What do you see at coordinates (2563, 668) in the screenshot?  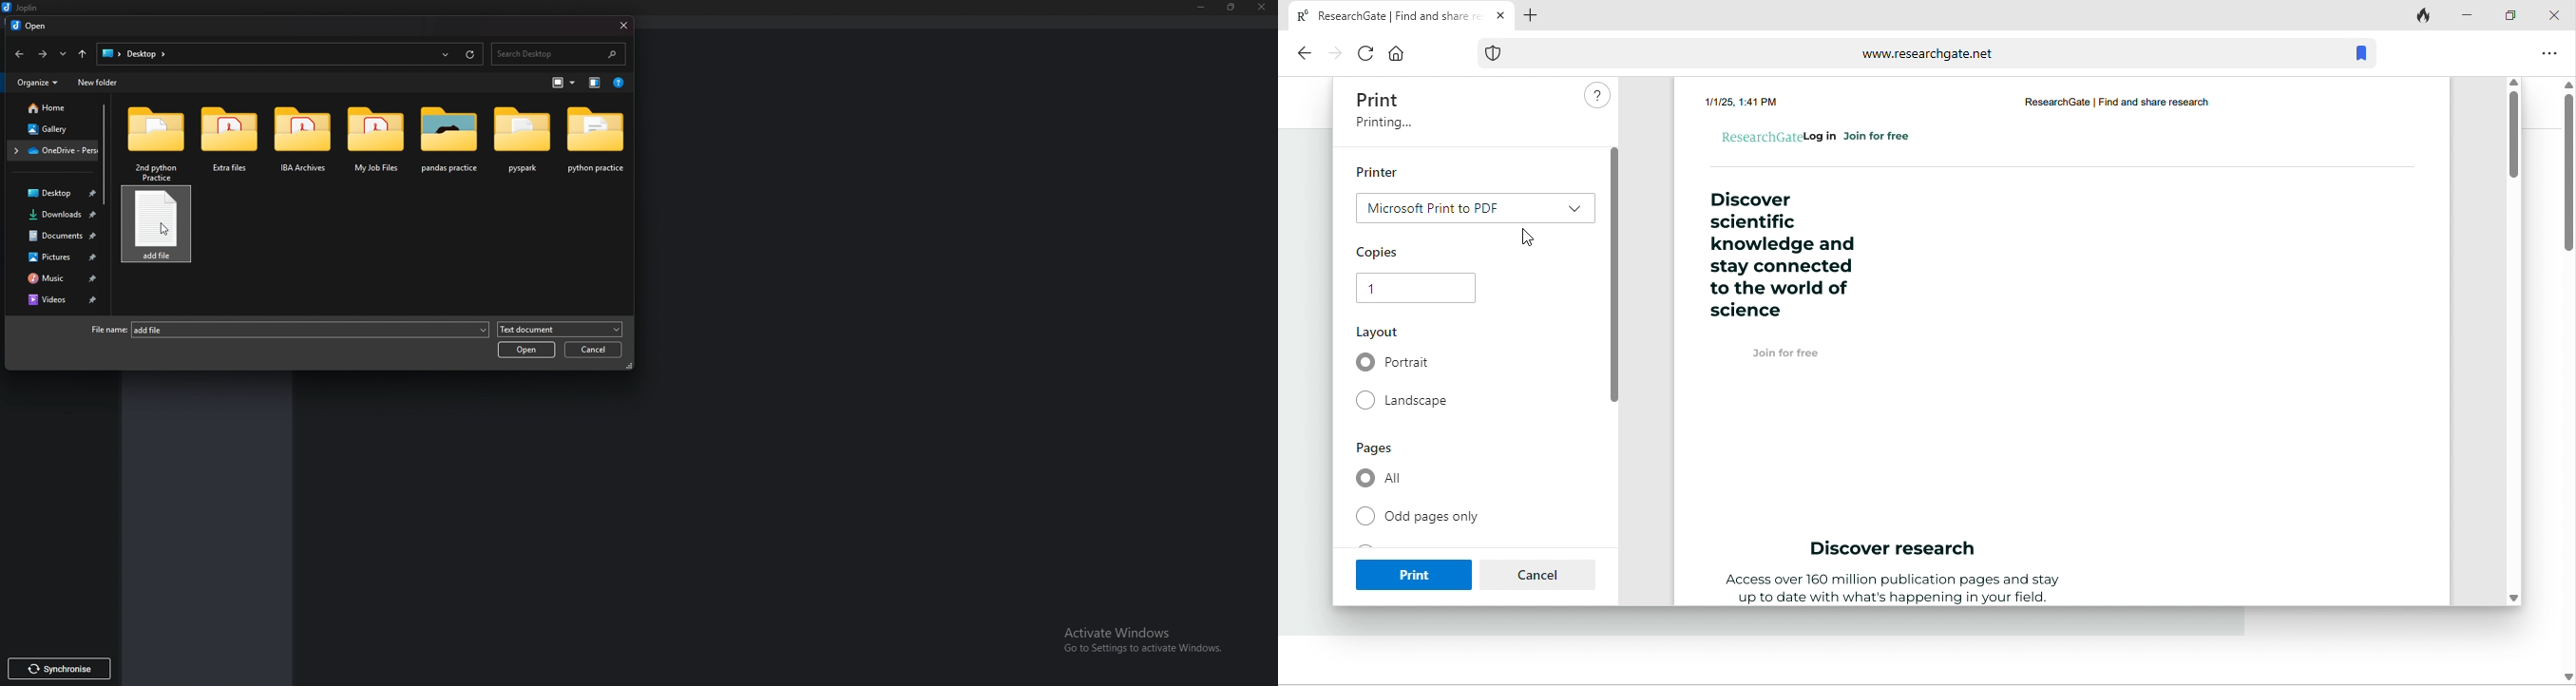 I see `down` at bounding box center [2563, 668].